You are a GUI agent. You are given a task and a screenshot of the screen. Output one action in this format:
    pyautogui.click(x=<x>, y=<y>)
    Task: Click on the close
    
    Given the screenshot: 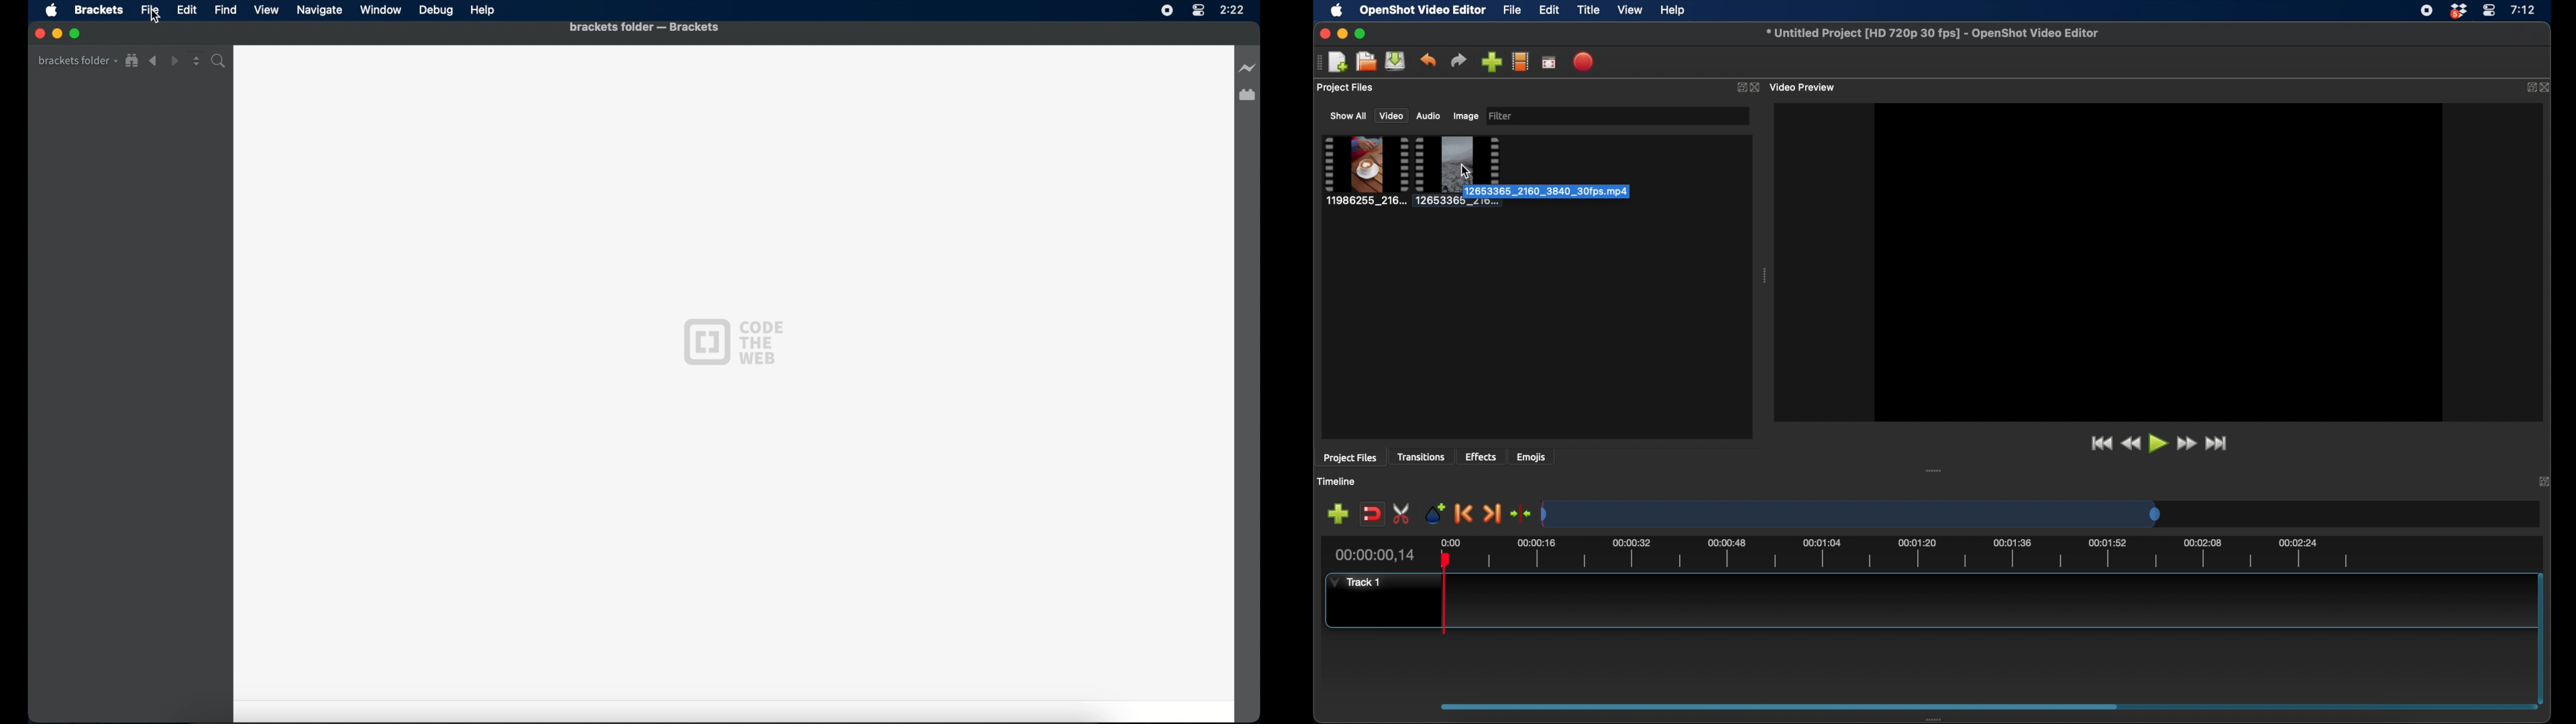 What is the action you would take?
    pyautogui.click(x=38, y=34)
    